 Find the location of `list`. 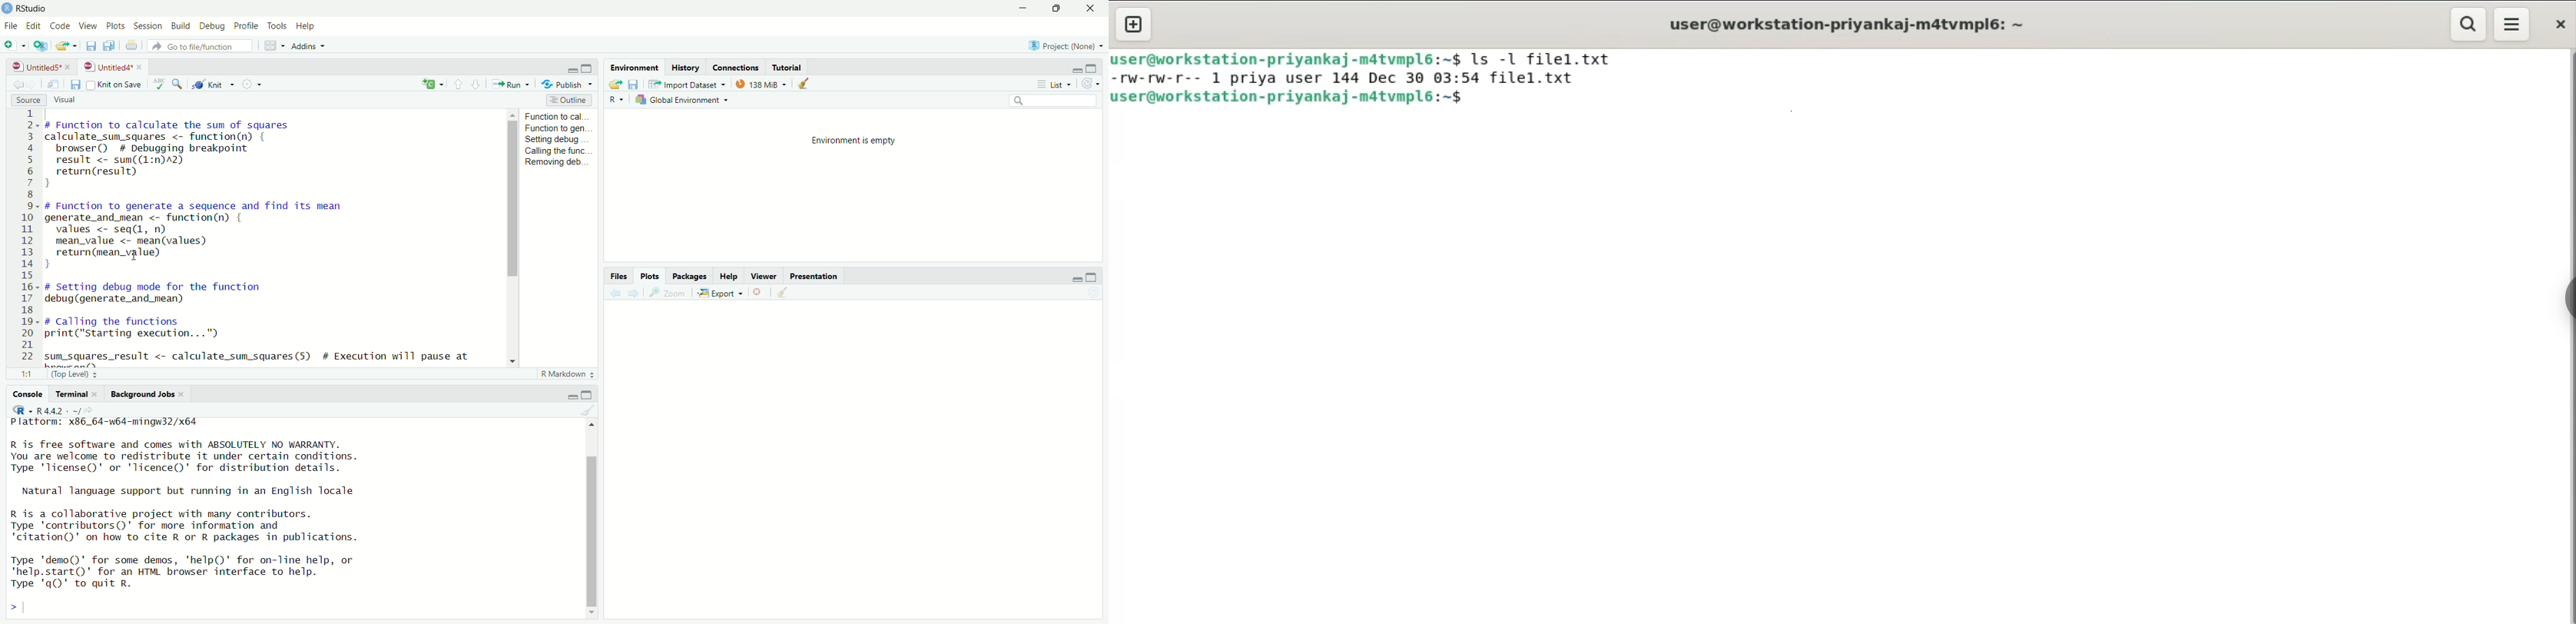

list is located at coordinates (1052, 84).